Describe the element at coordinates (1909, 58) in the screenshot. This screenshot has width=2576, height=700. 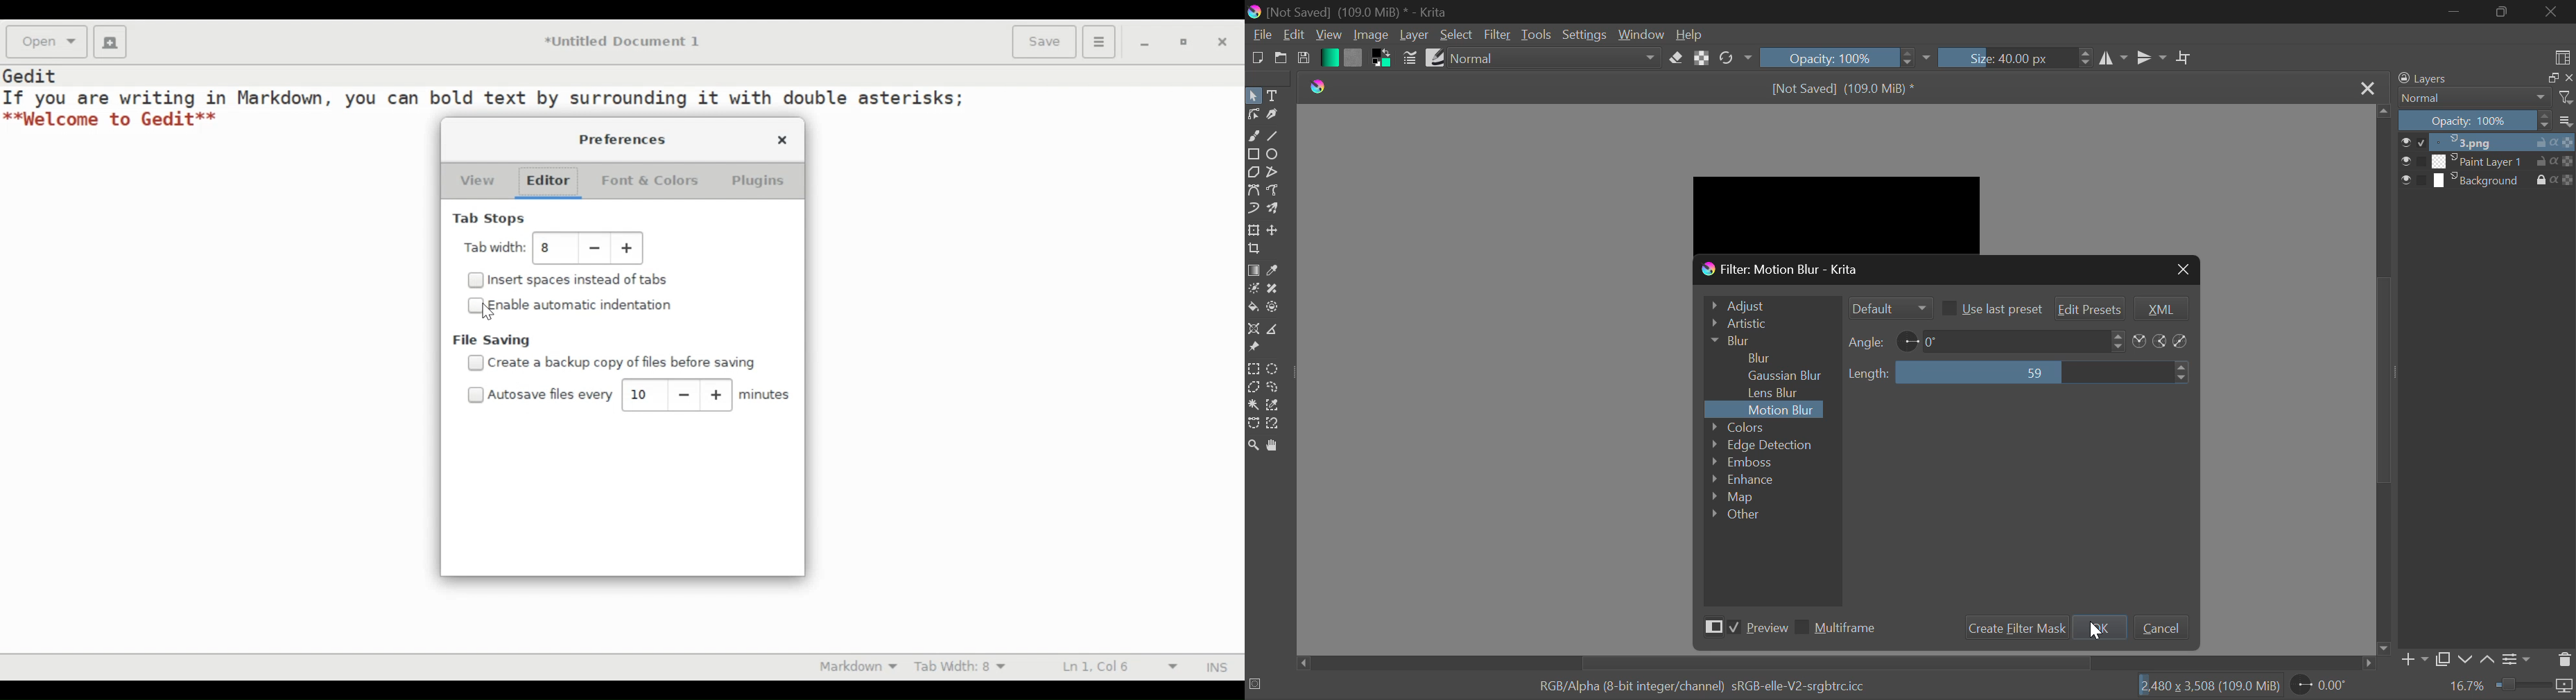
I see `increase or decrease opacity` at that location.